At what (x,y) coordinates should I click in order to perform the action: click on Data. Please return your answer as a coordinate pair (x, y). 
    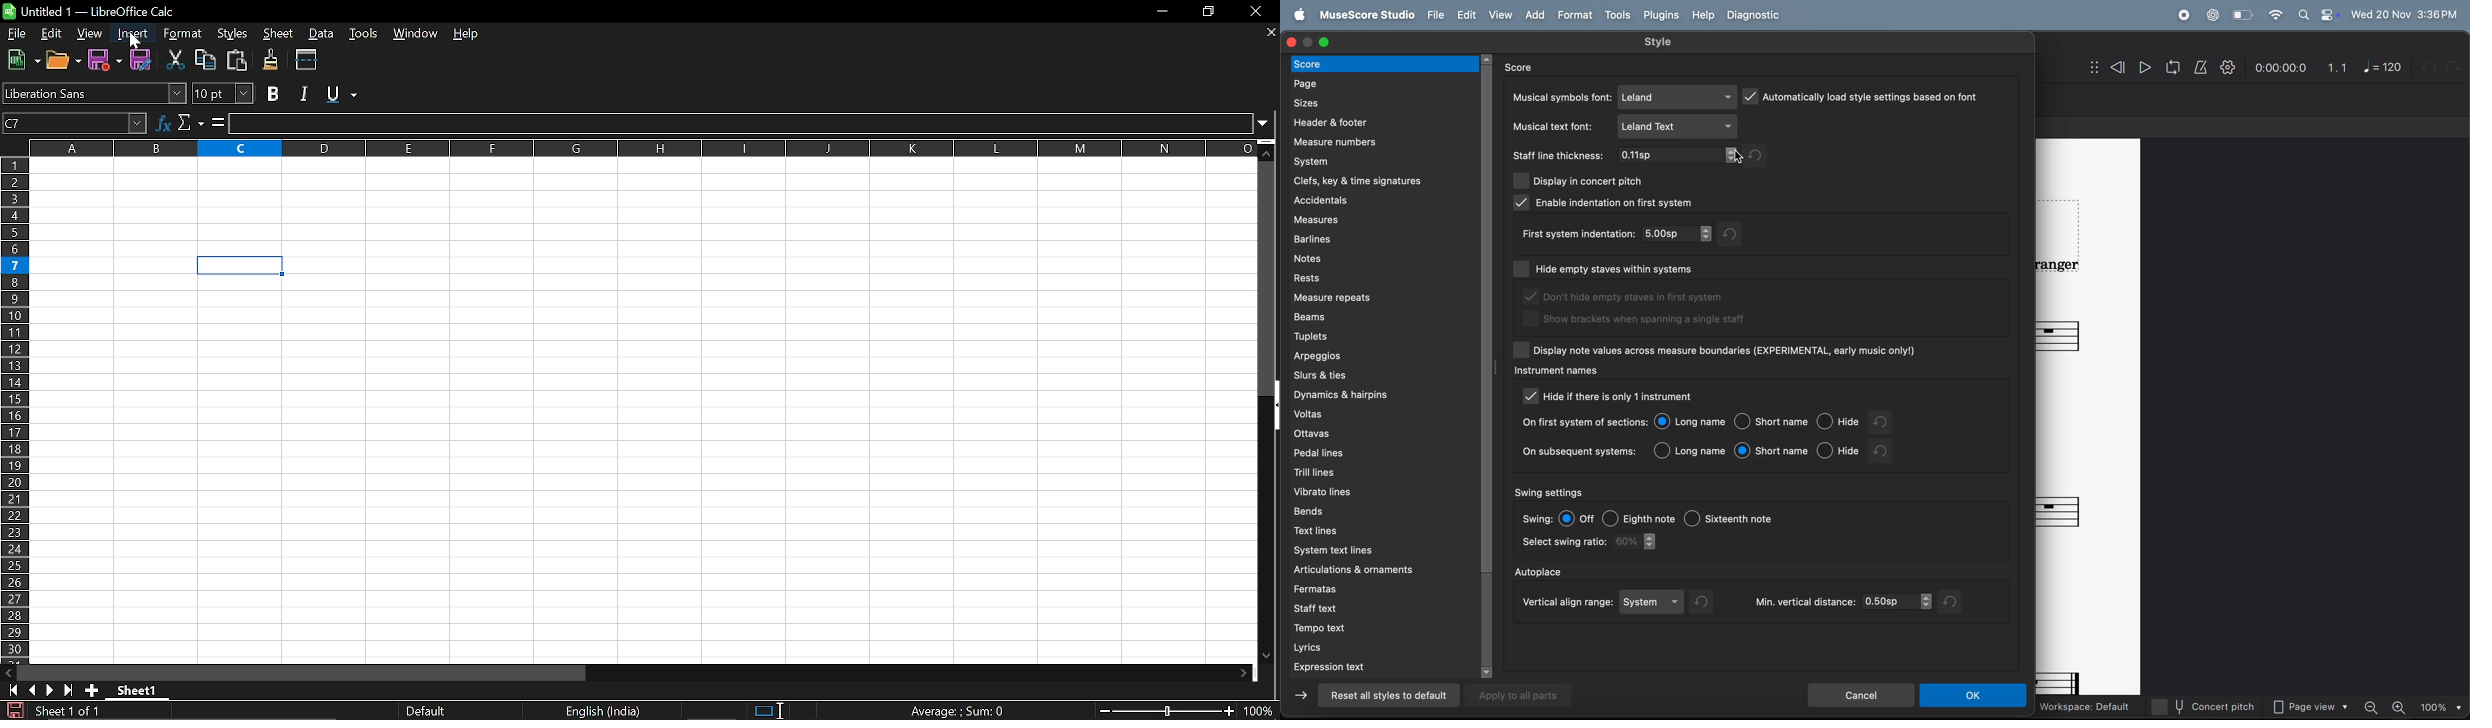
    Looking at the image, I should click on (321, 33).